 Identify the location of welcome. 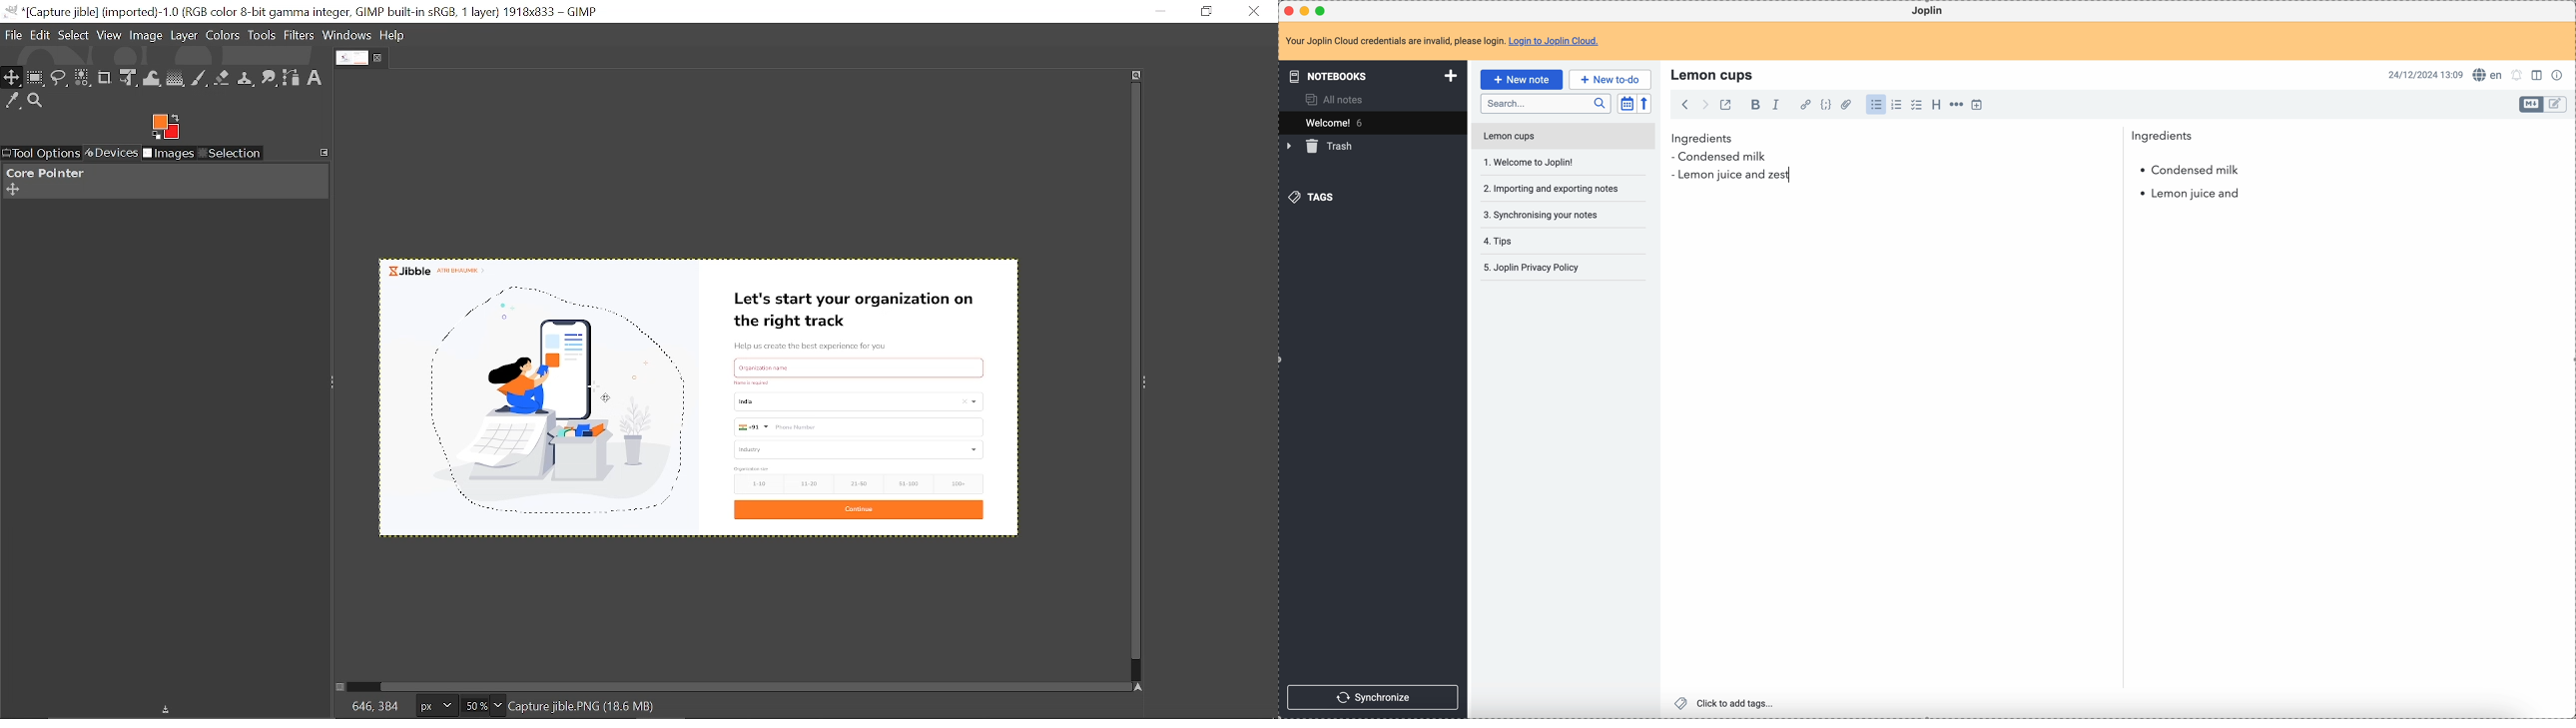
(1372, 123).